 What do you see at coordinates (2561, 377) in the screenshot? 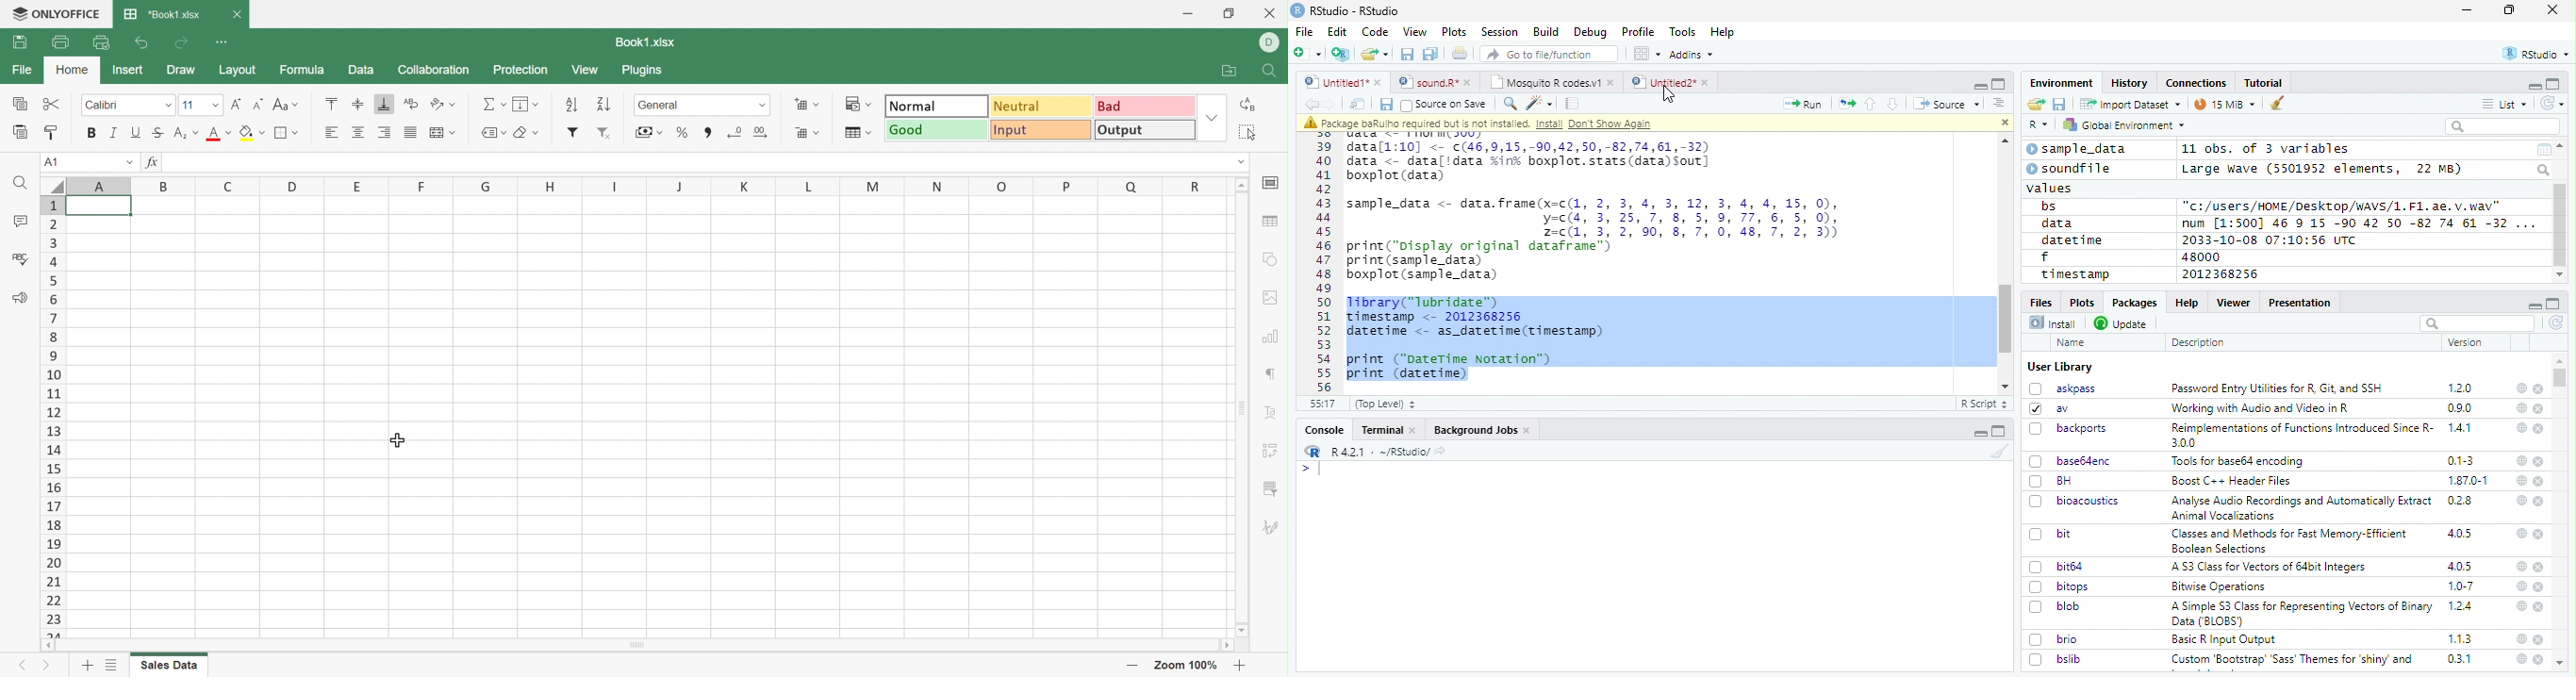
I see `scroll bar` at bounding box center [2561, 377].